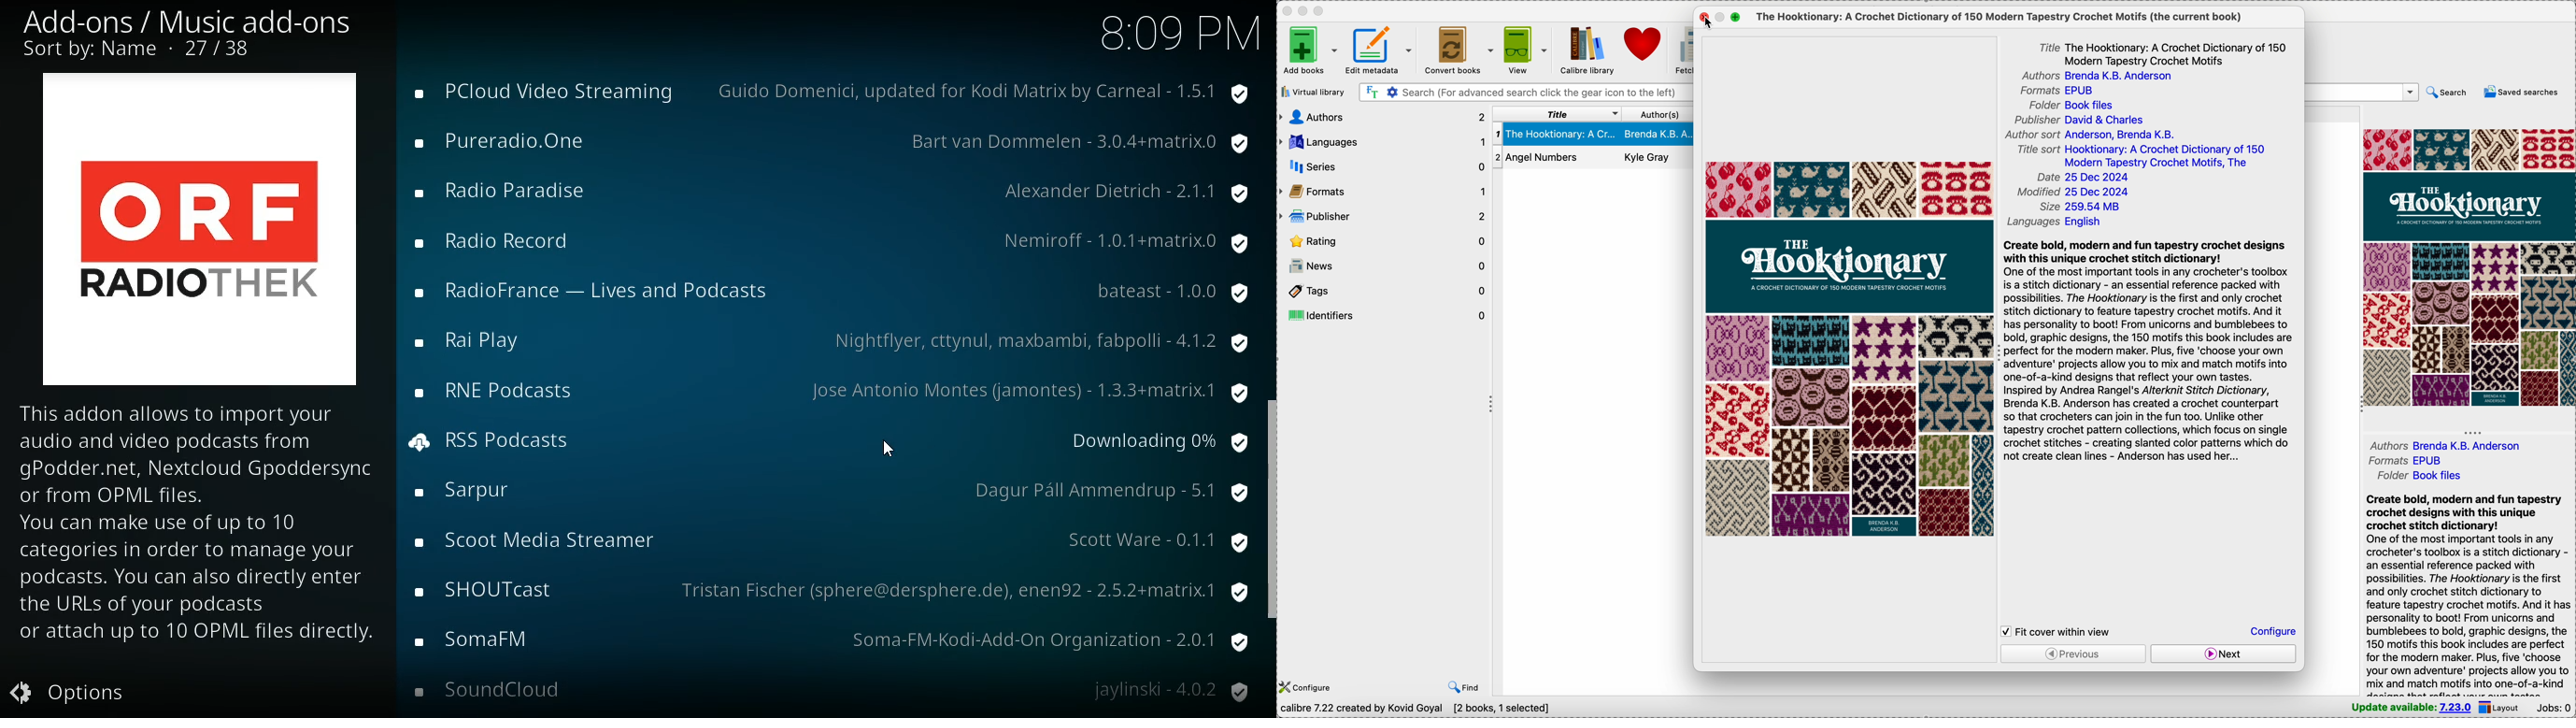 This screenshot has height=728, width=2576. Describe the element at coordinates (484, 341) in the screenshot. I see `Rai Play` at that location.